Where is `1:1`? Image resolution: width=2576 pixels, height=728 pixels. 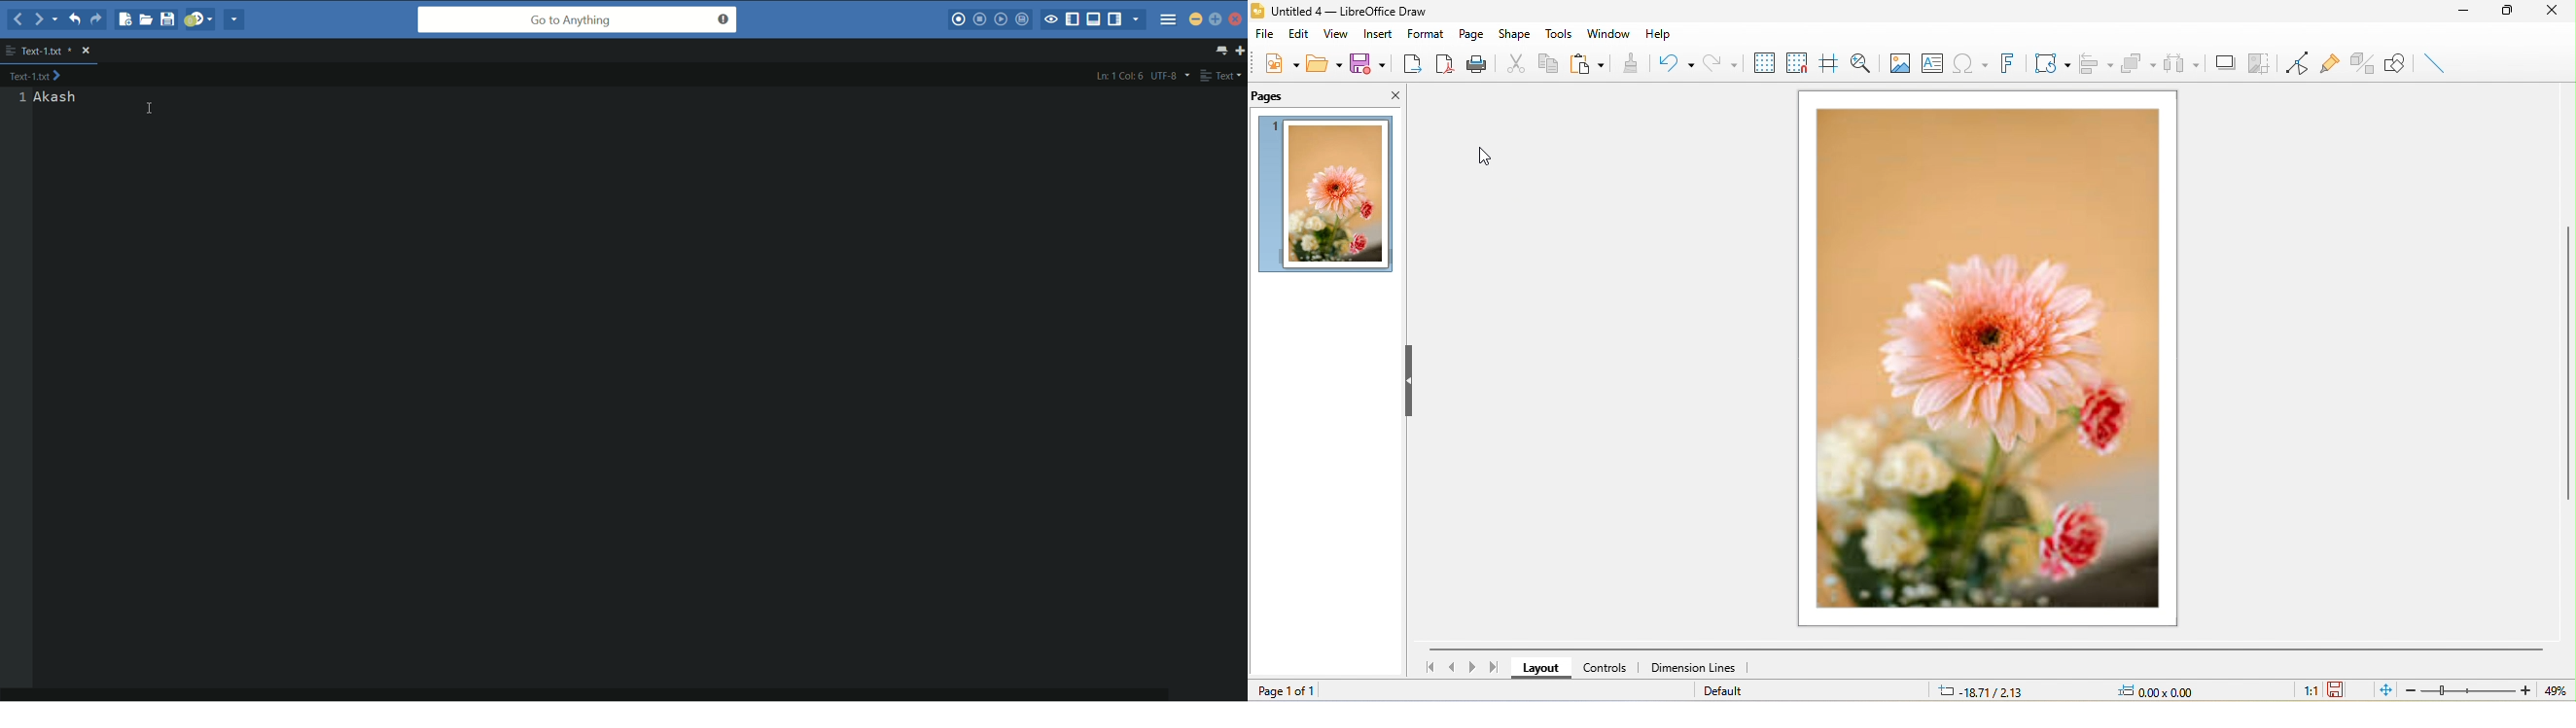 1:1 is located at coordinates (2298, 691).